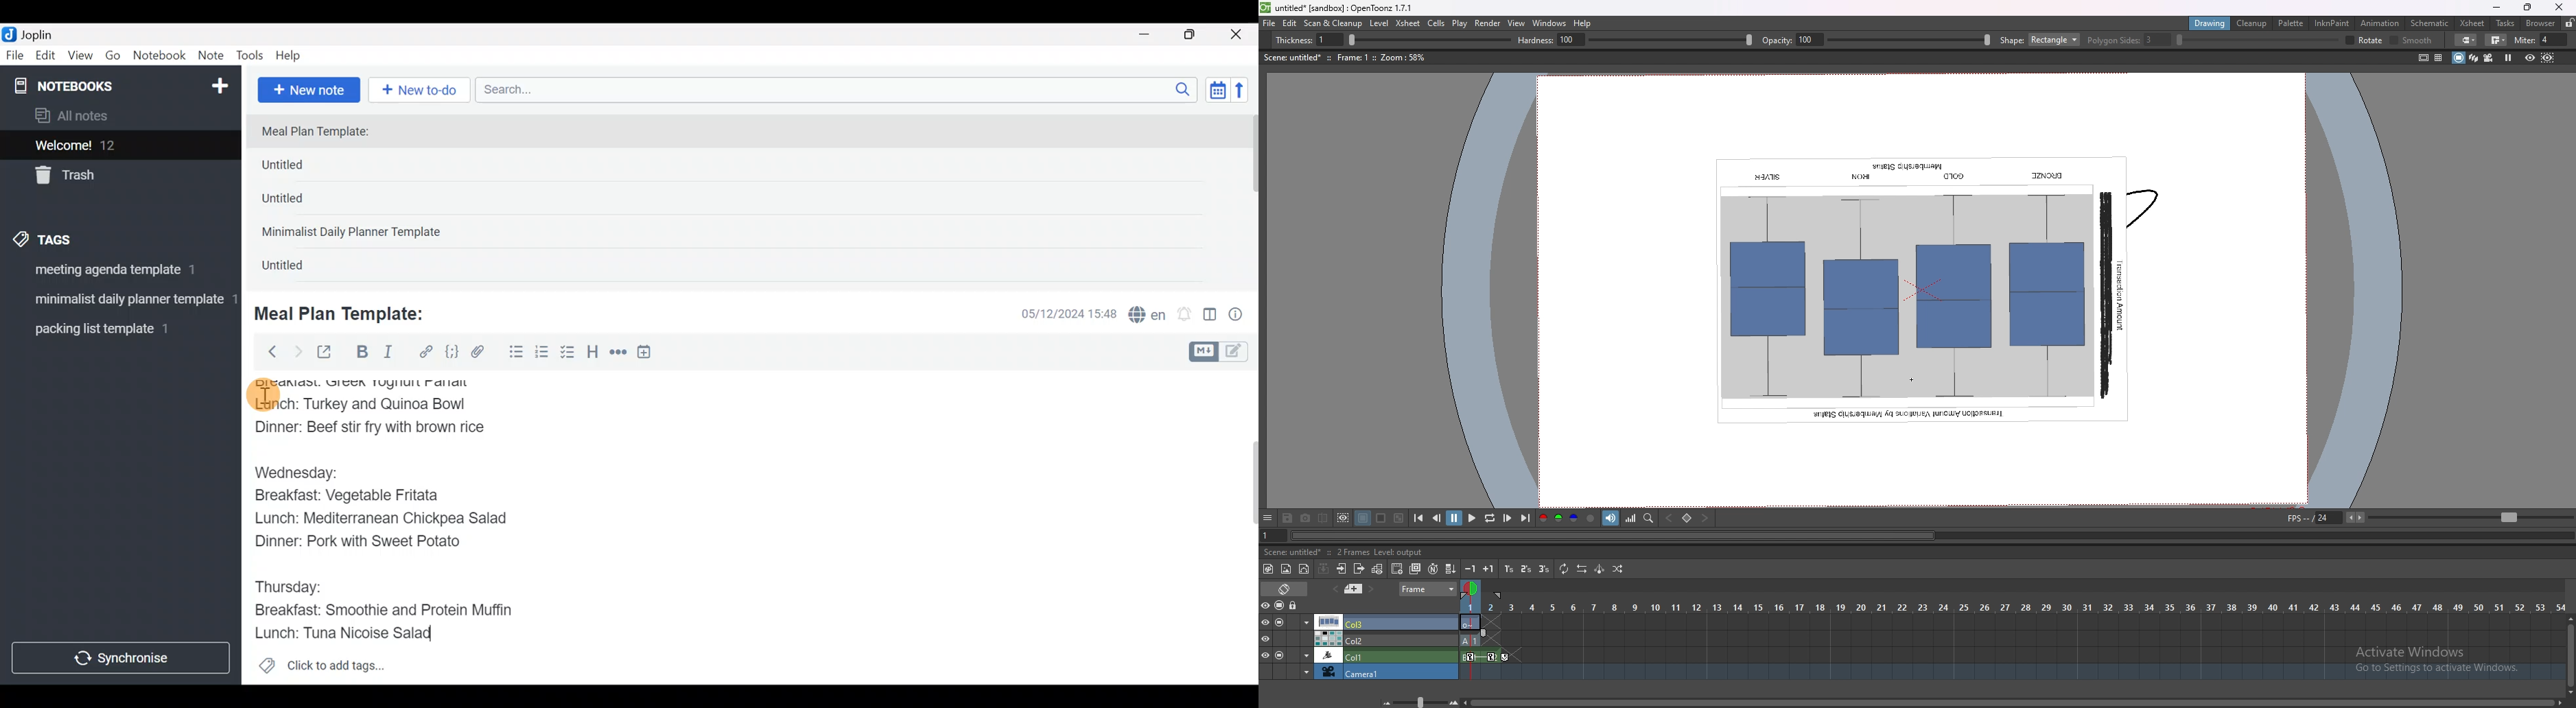  Describe the element at coordinates (593, 354) in the screenshot. I see `Heading` at that location.